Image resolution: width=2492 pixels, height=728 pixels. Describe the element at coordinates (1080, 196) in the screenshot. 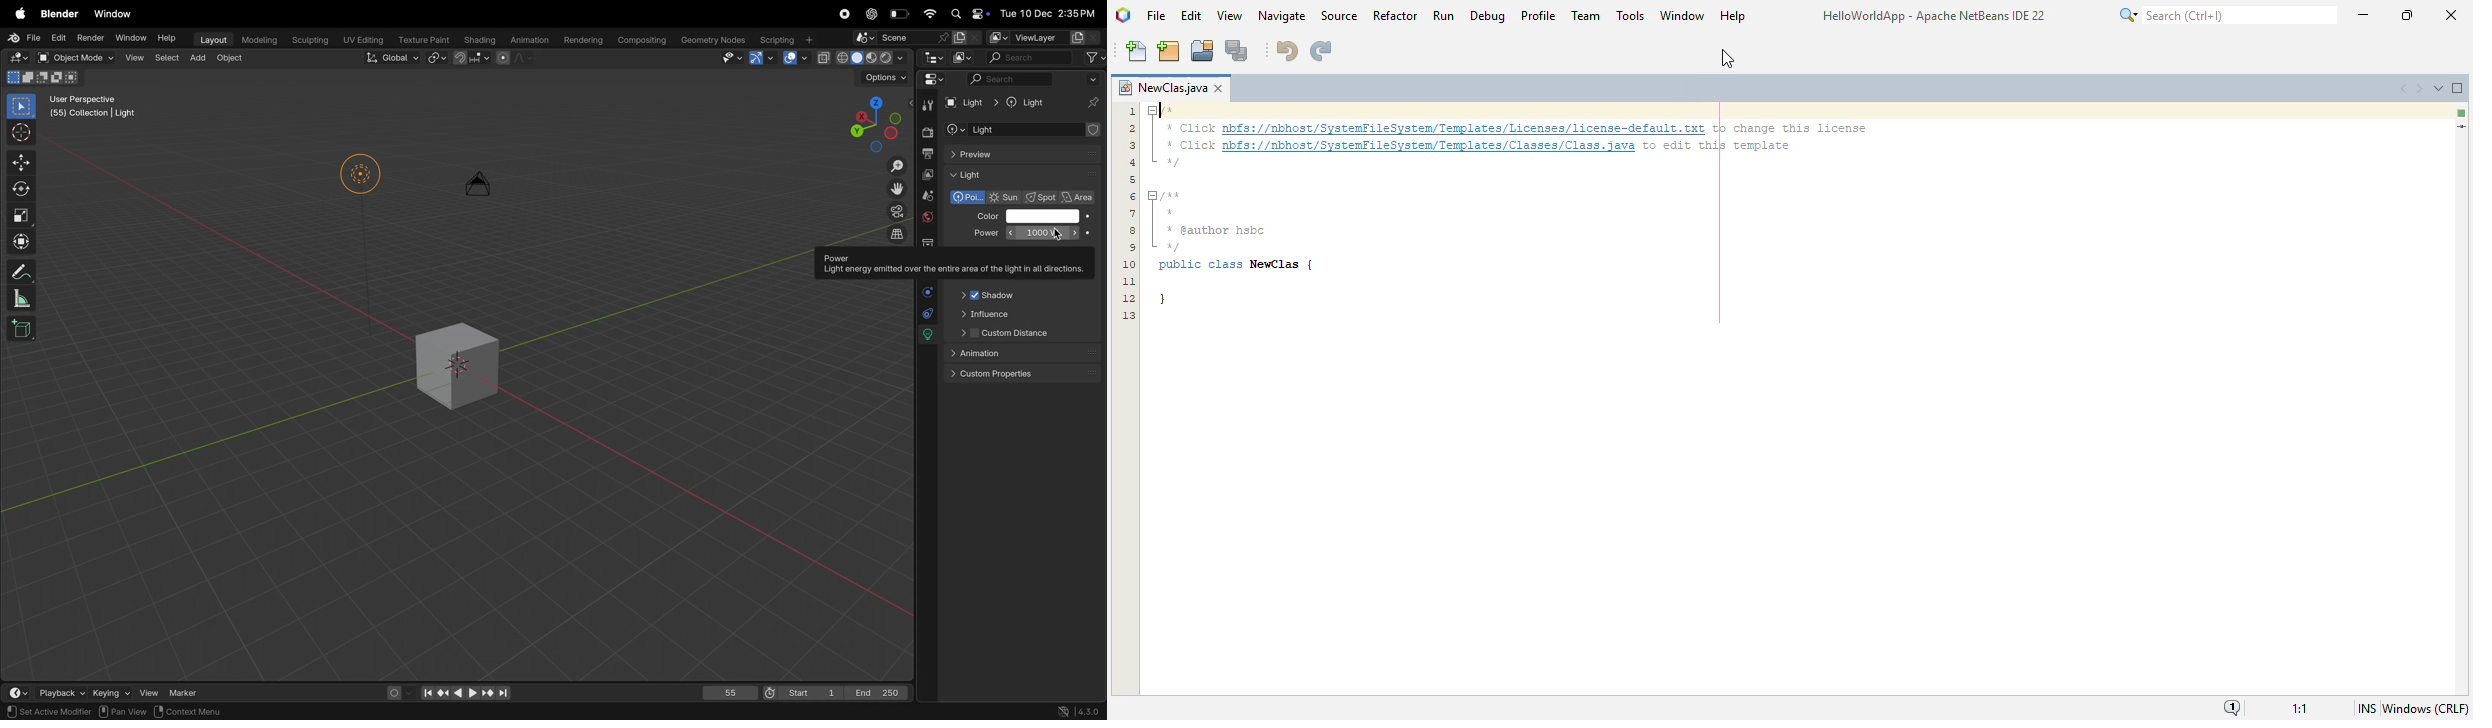

I see `area` at that location.